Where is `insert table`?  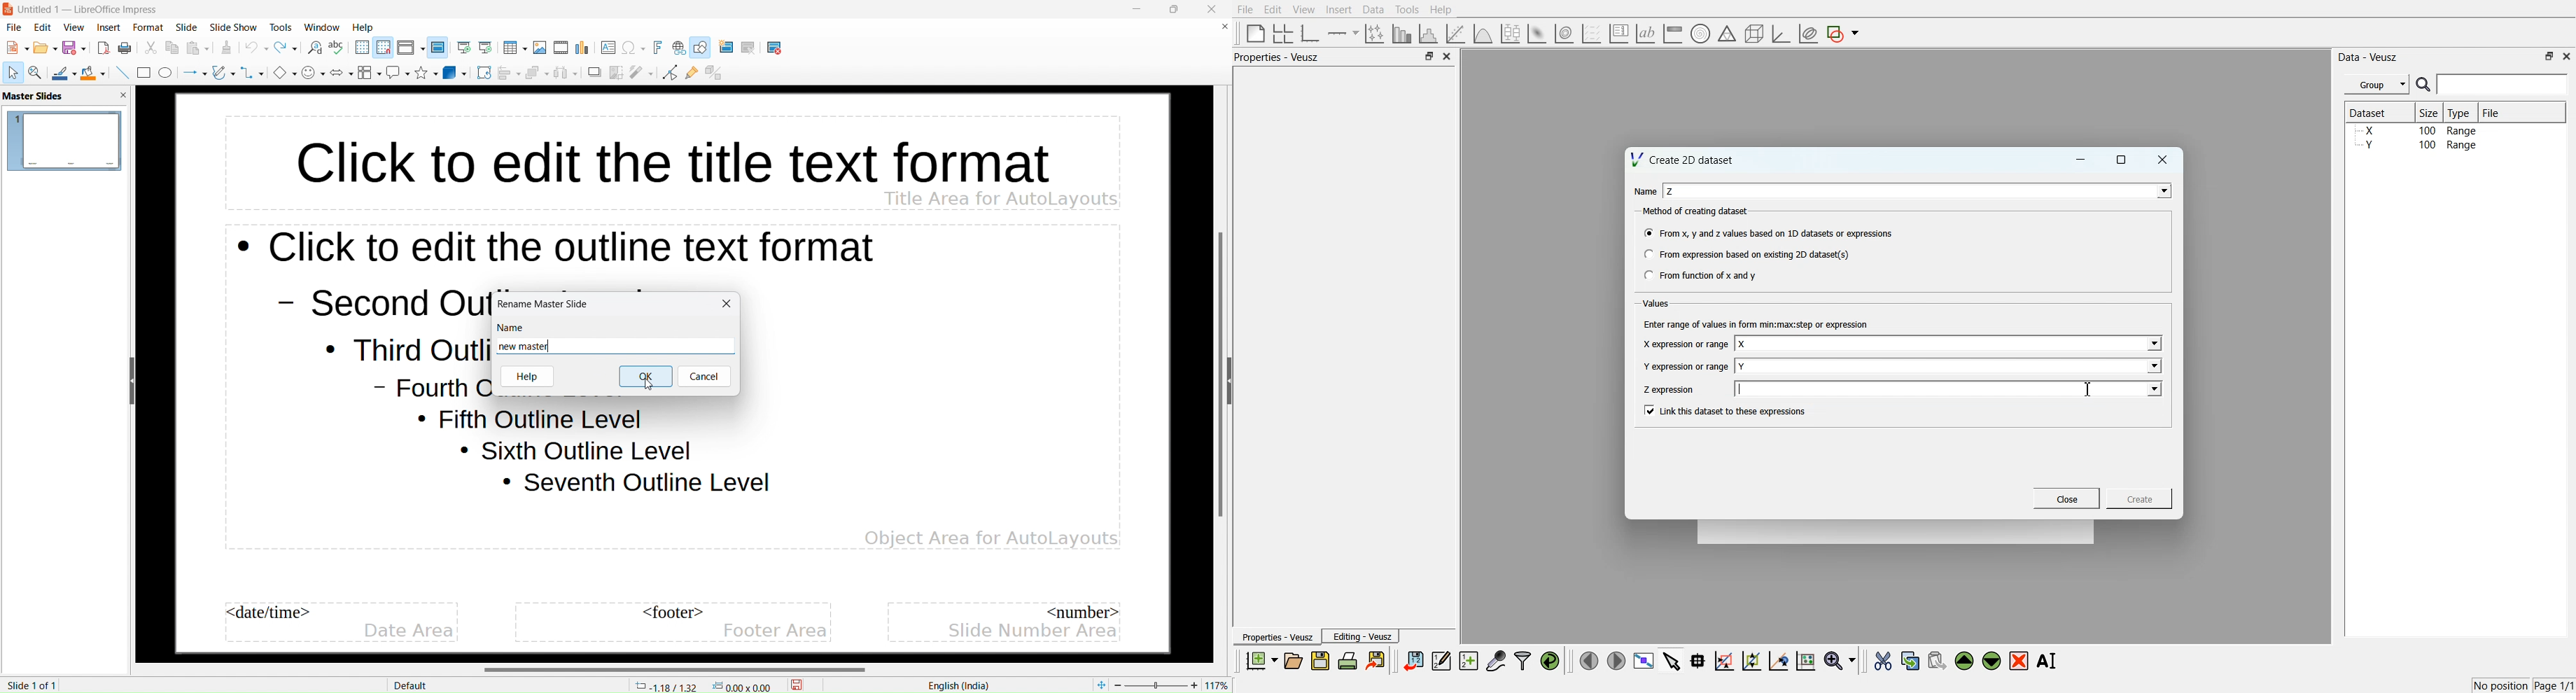 insert table is located at coordinates (515, 47).